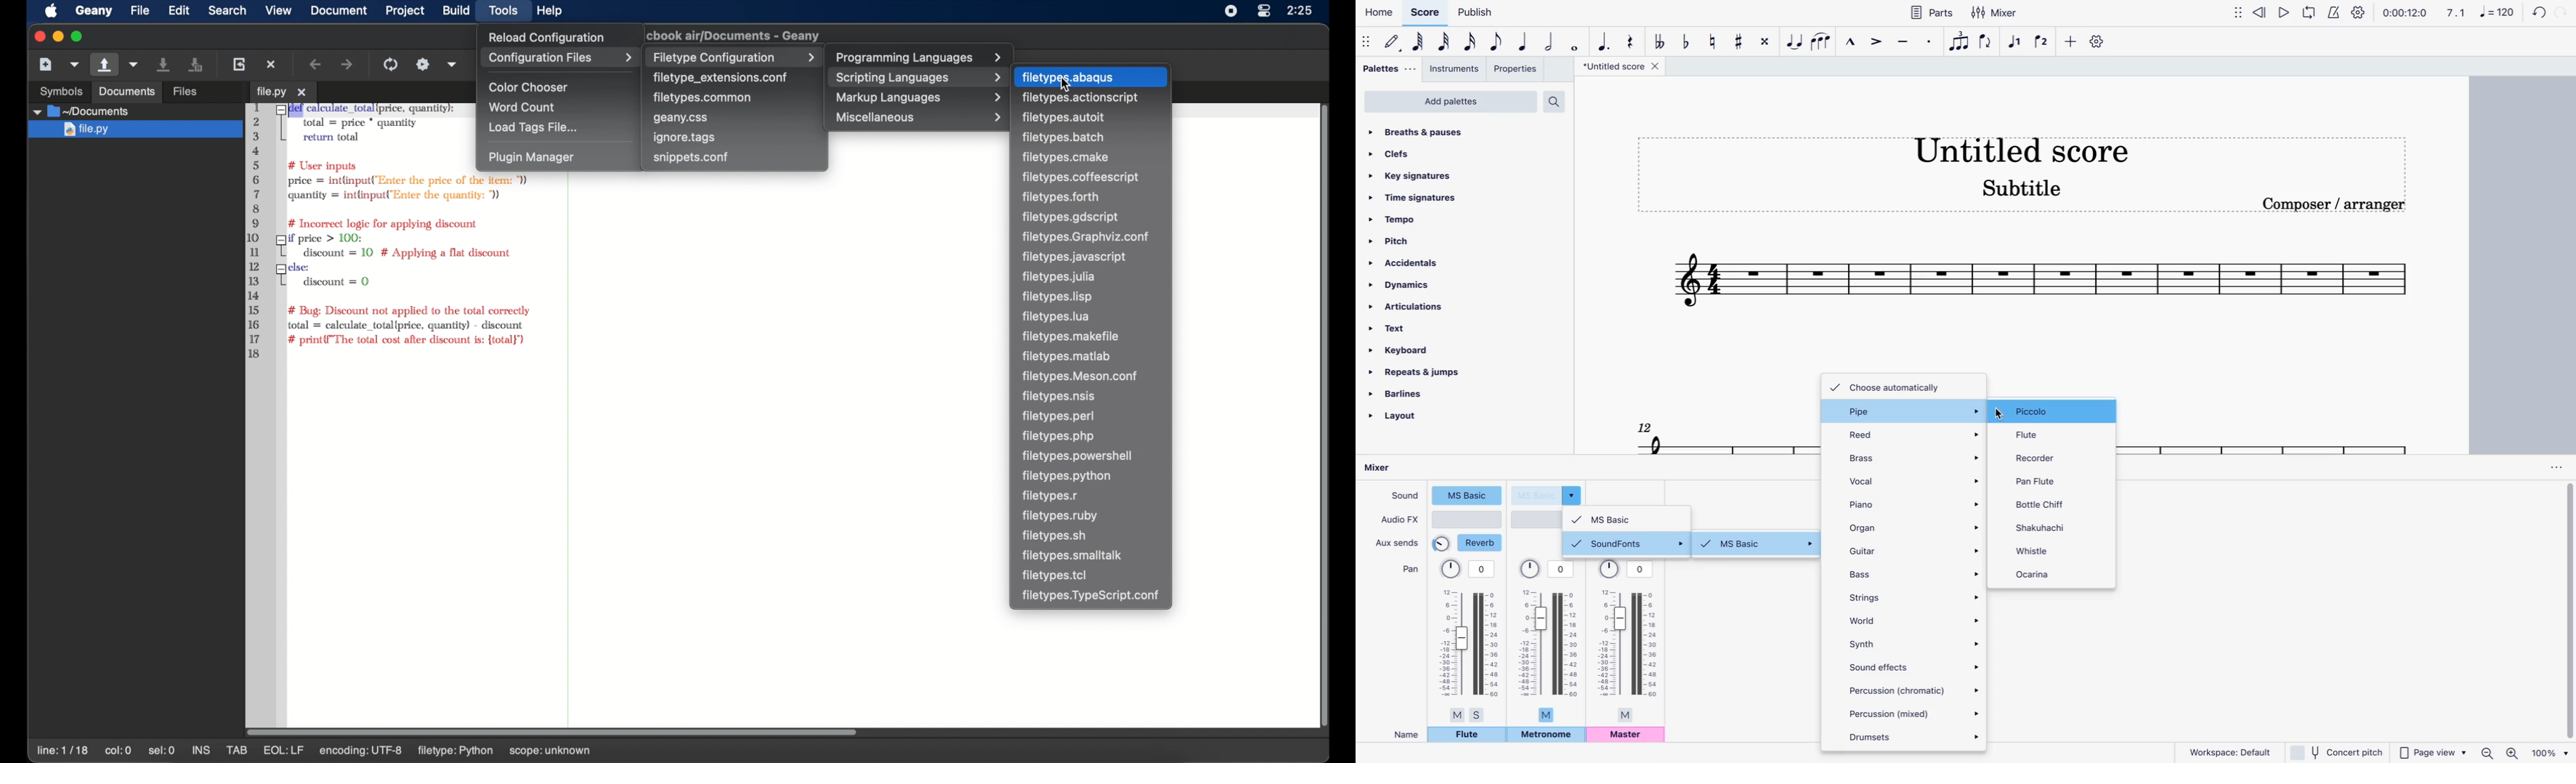 This screenshot has width=2576, height=784. What do you see at coordinates (2053, 549) in the screenshot?
I see `whistle` at bounding box center [2053, 549].